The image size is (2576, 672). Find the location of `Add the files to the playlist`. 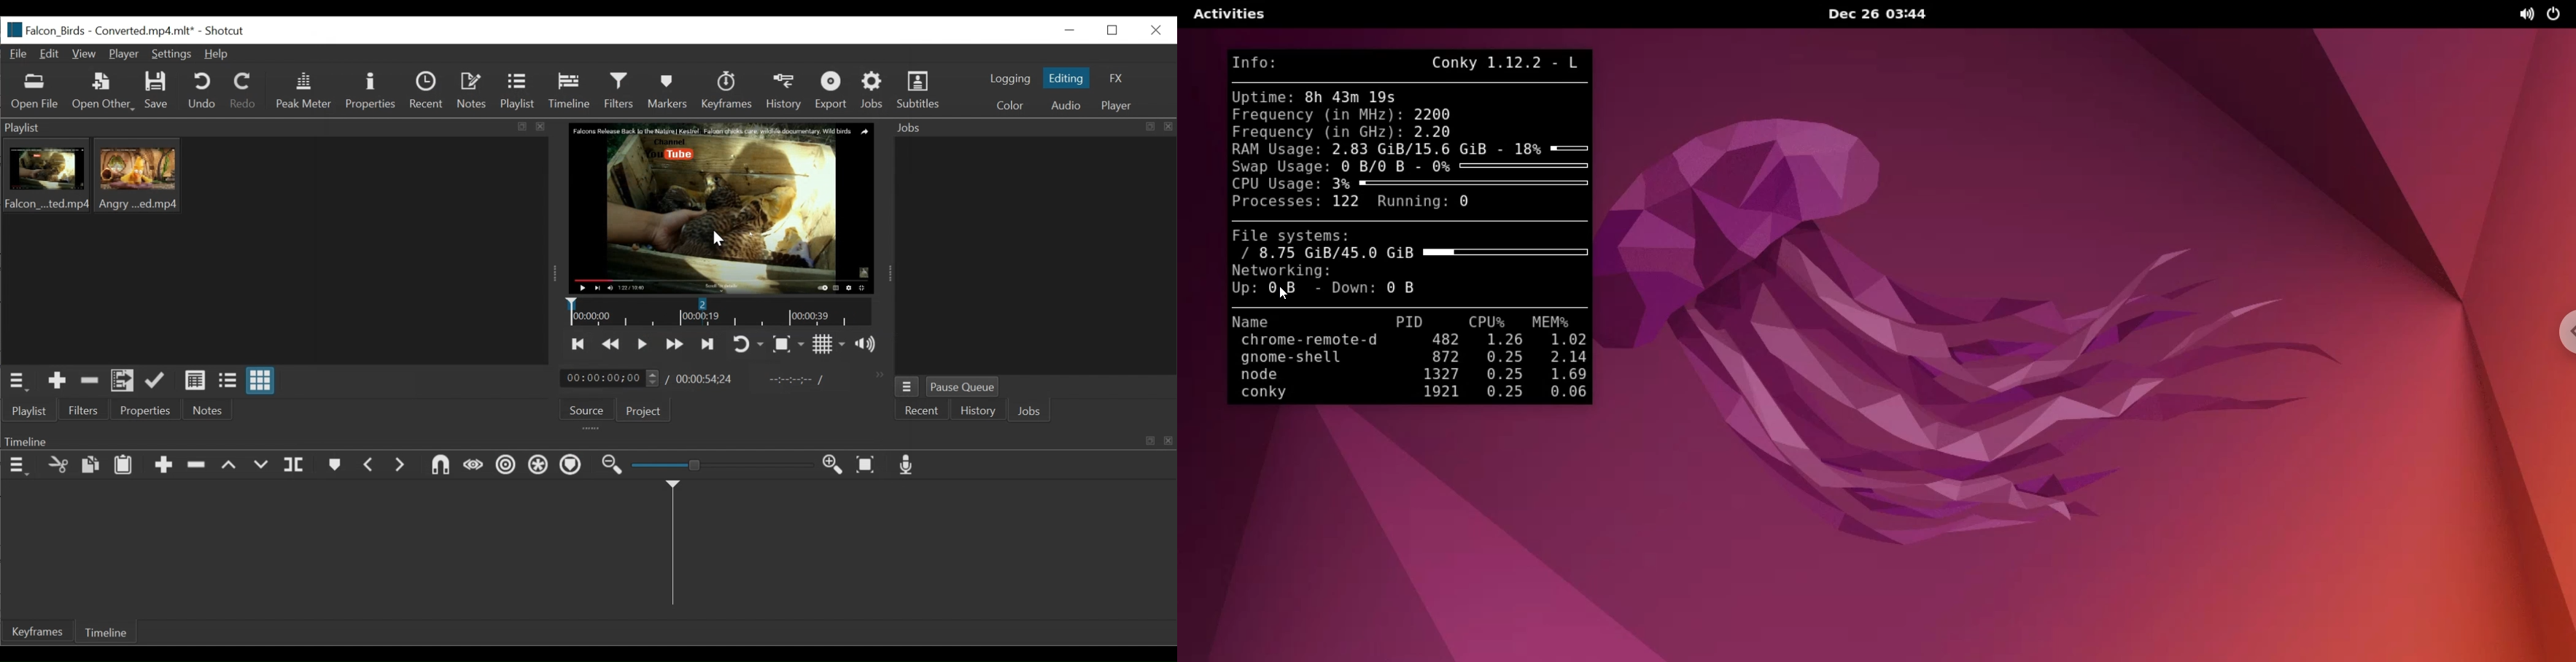

Add the files to the playlist is located at coordinates (123, 381).